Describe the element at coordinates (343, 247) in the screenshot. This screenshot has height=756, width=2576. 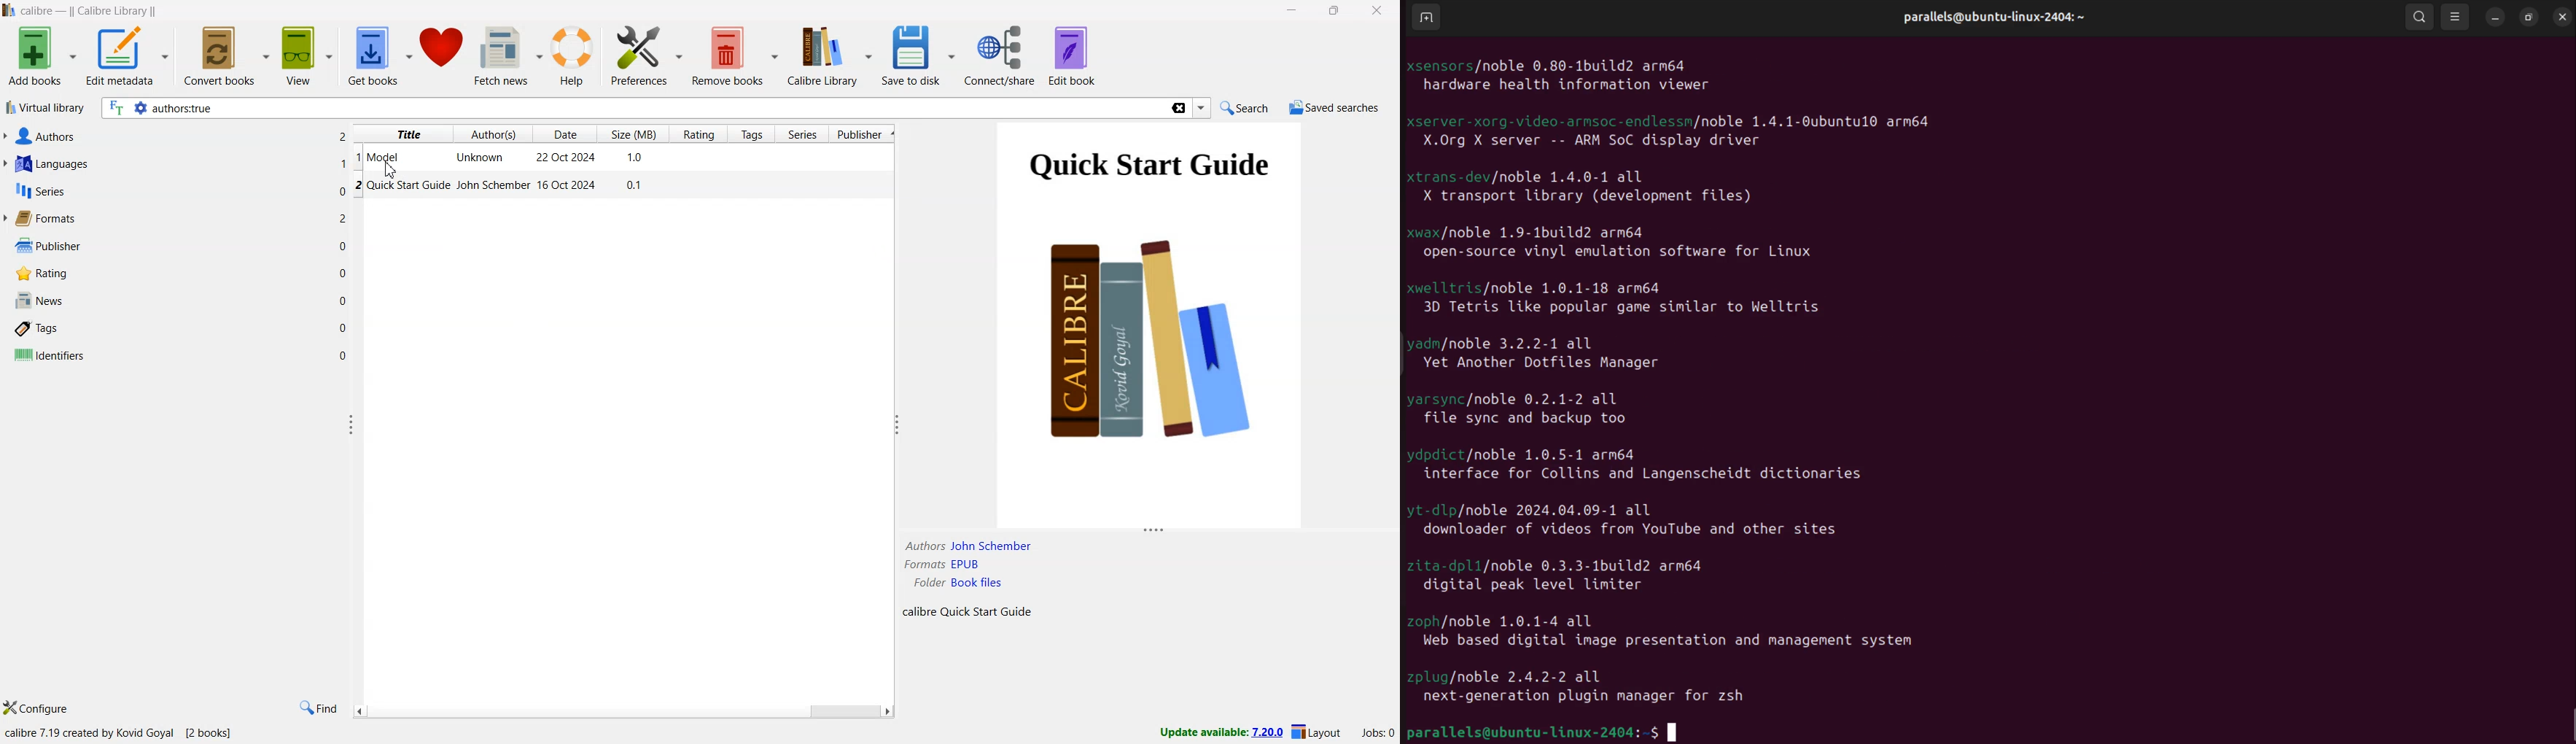
I see `0` at that location.